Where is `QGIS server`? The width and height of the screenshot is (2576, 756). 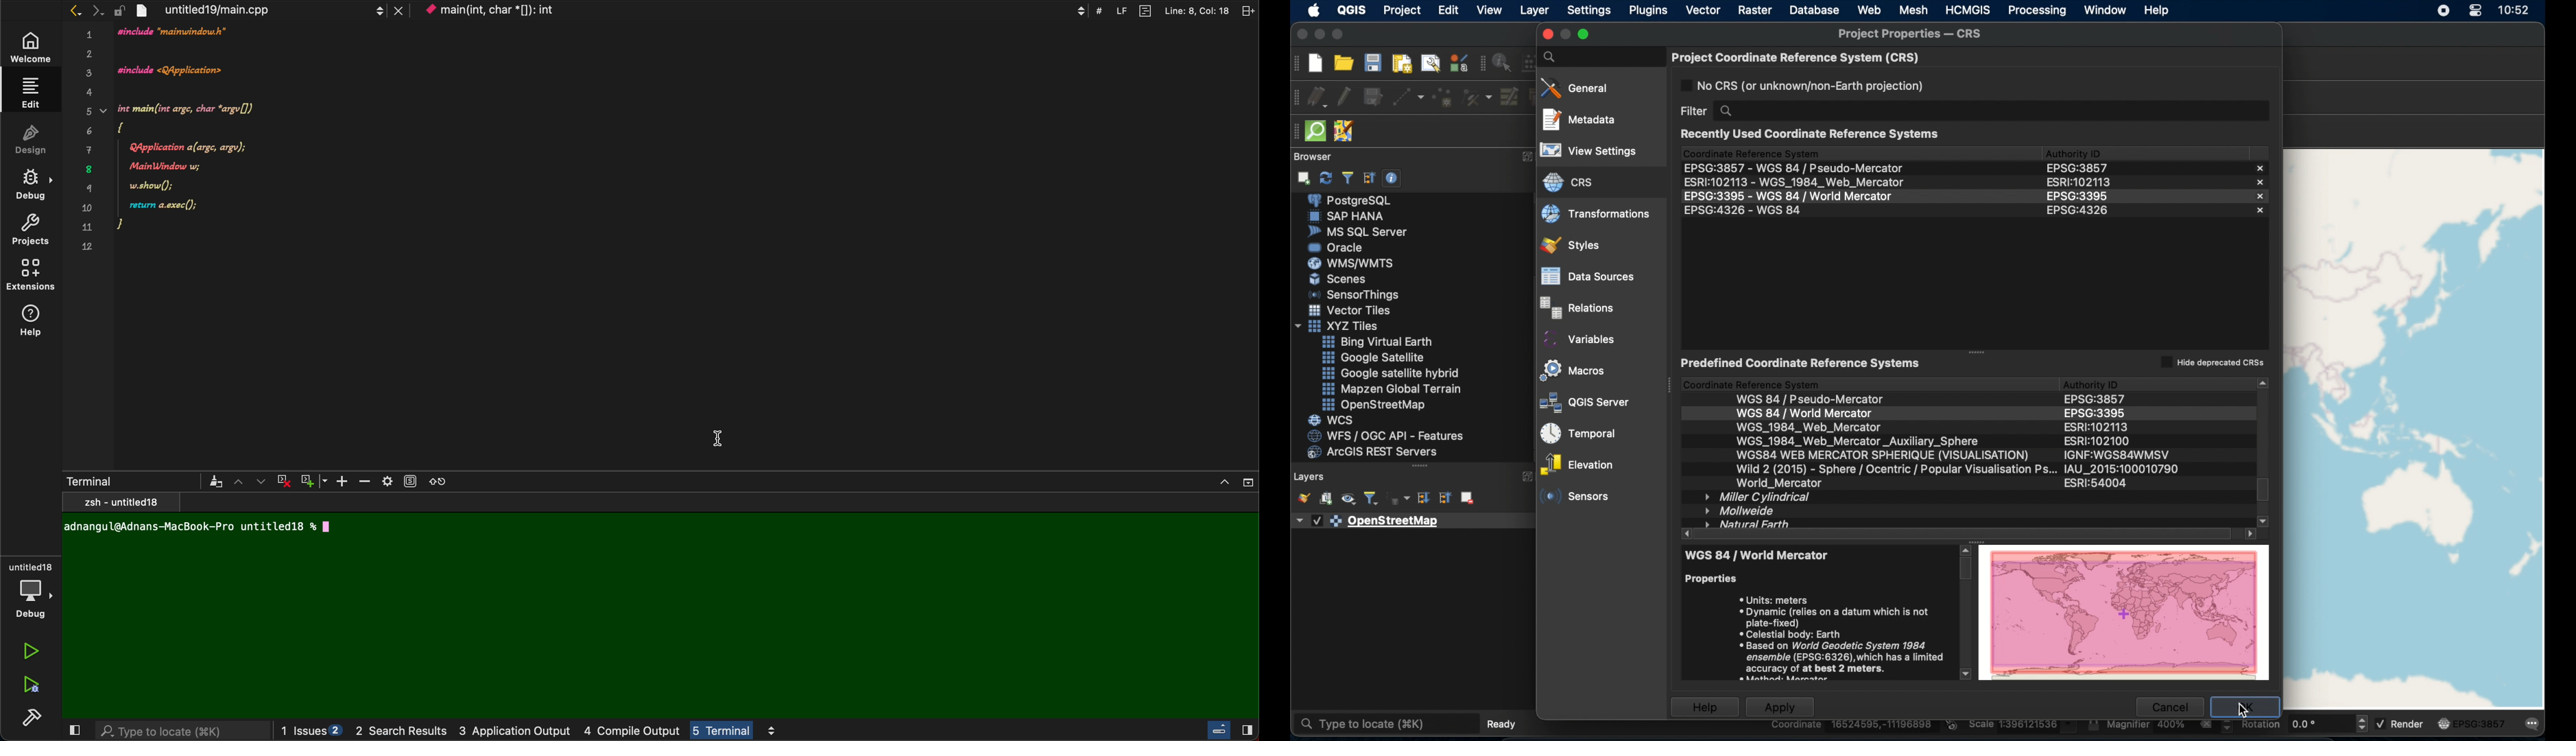 QGIS server is located at coordinates (1582, 402).